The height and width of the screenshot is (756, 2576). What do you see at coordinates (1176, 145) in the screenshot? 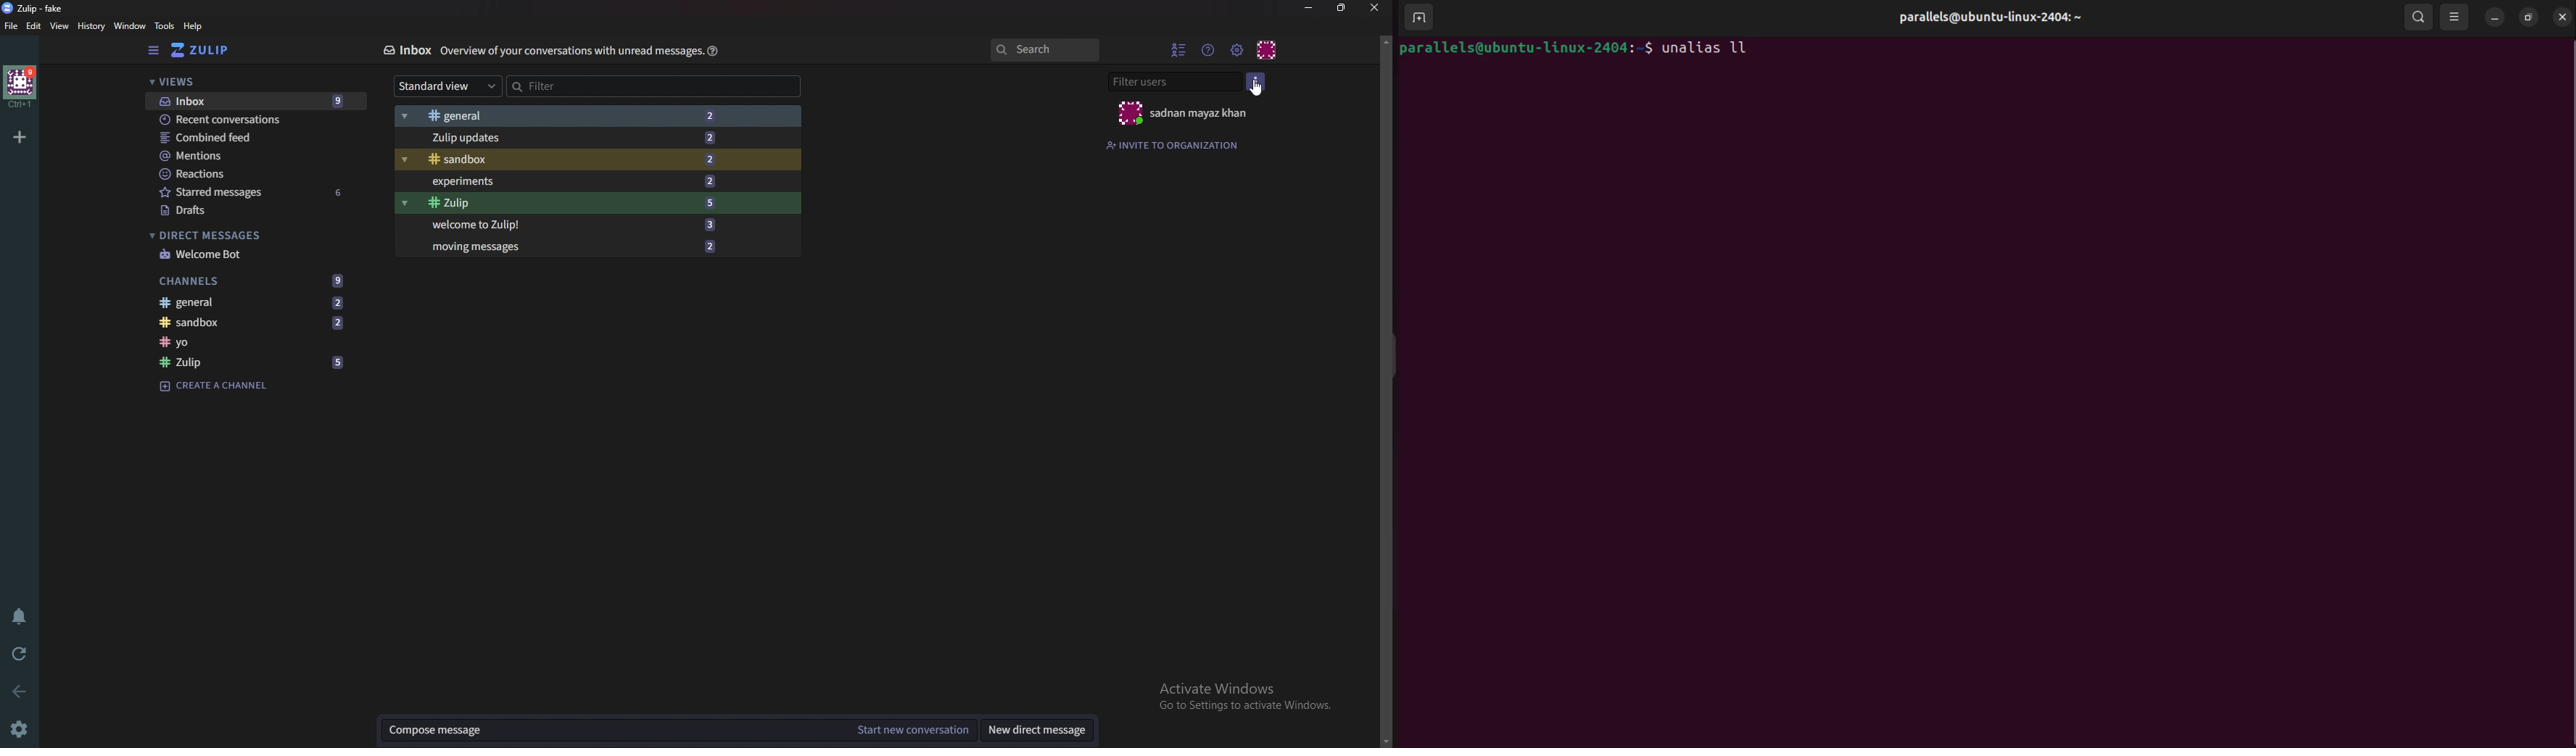
I see `Invite to organization` at bounding box center [1176, 145].